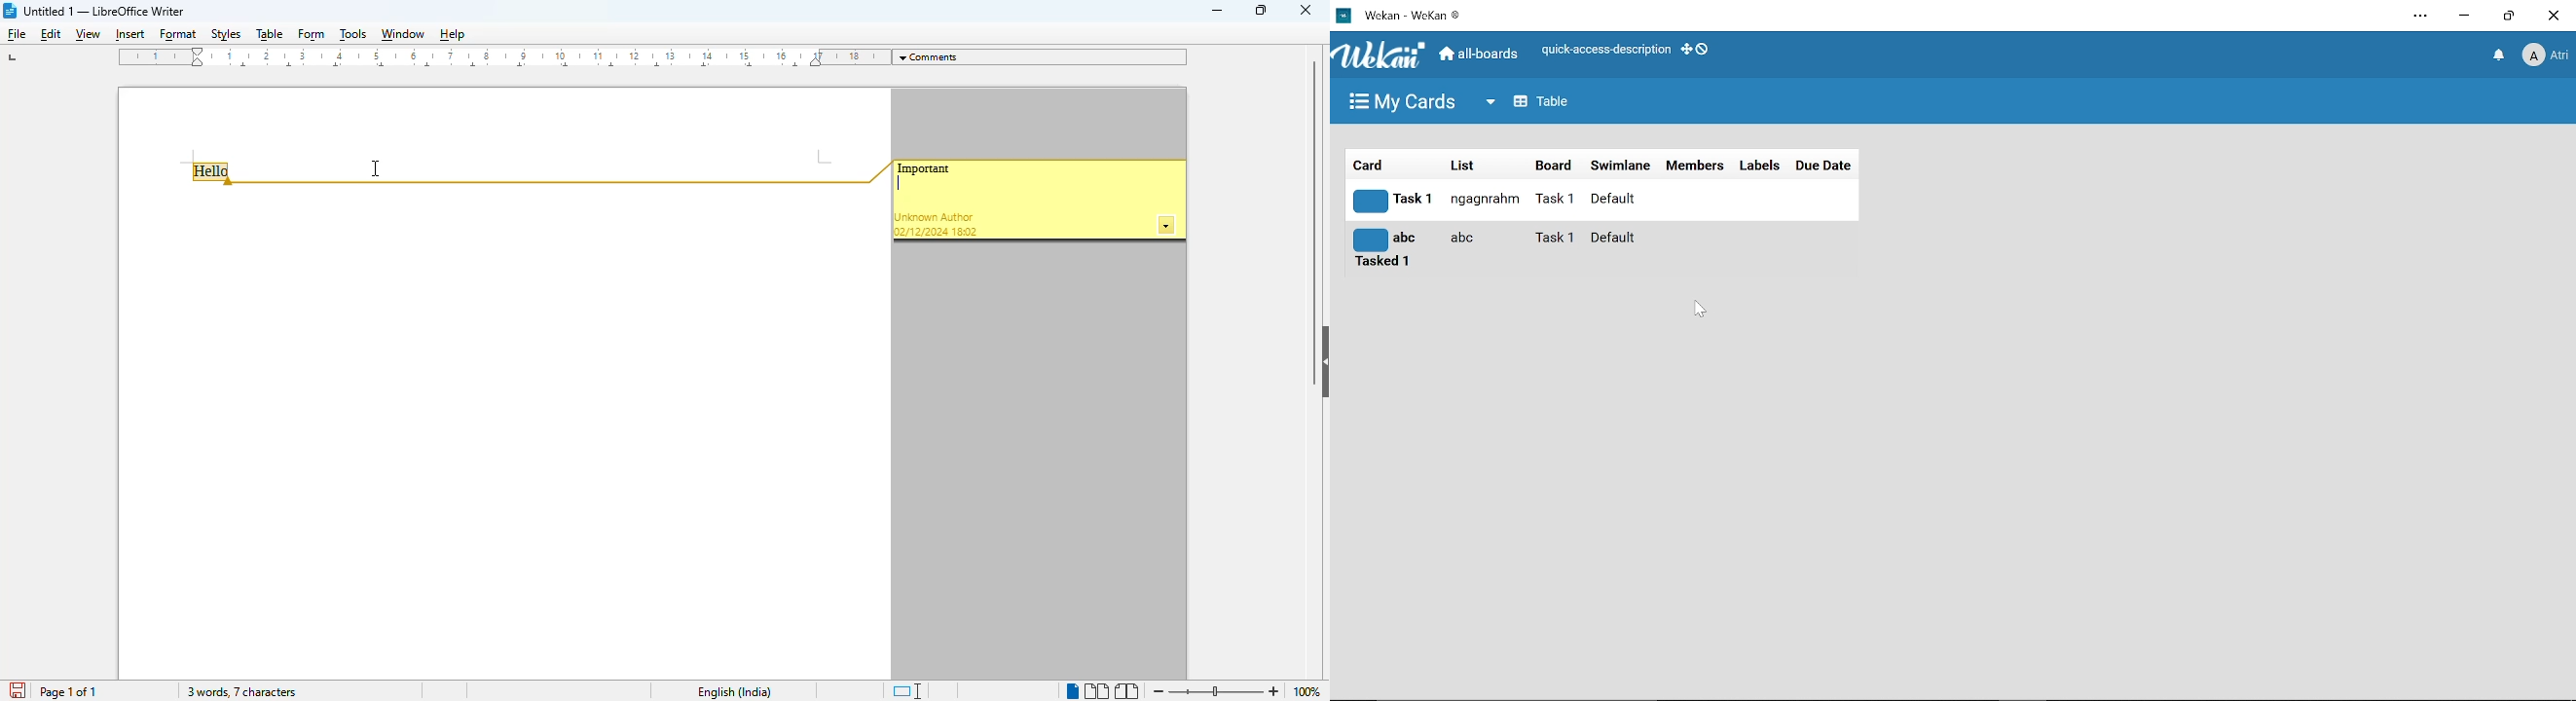 This screenshot has width=2576, height=728. Describe the element at coordinates (1406, 15) in the screenshot. I see `Current window` at that location.